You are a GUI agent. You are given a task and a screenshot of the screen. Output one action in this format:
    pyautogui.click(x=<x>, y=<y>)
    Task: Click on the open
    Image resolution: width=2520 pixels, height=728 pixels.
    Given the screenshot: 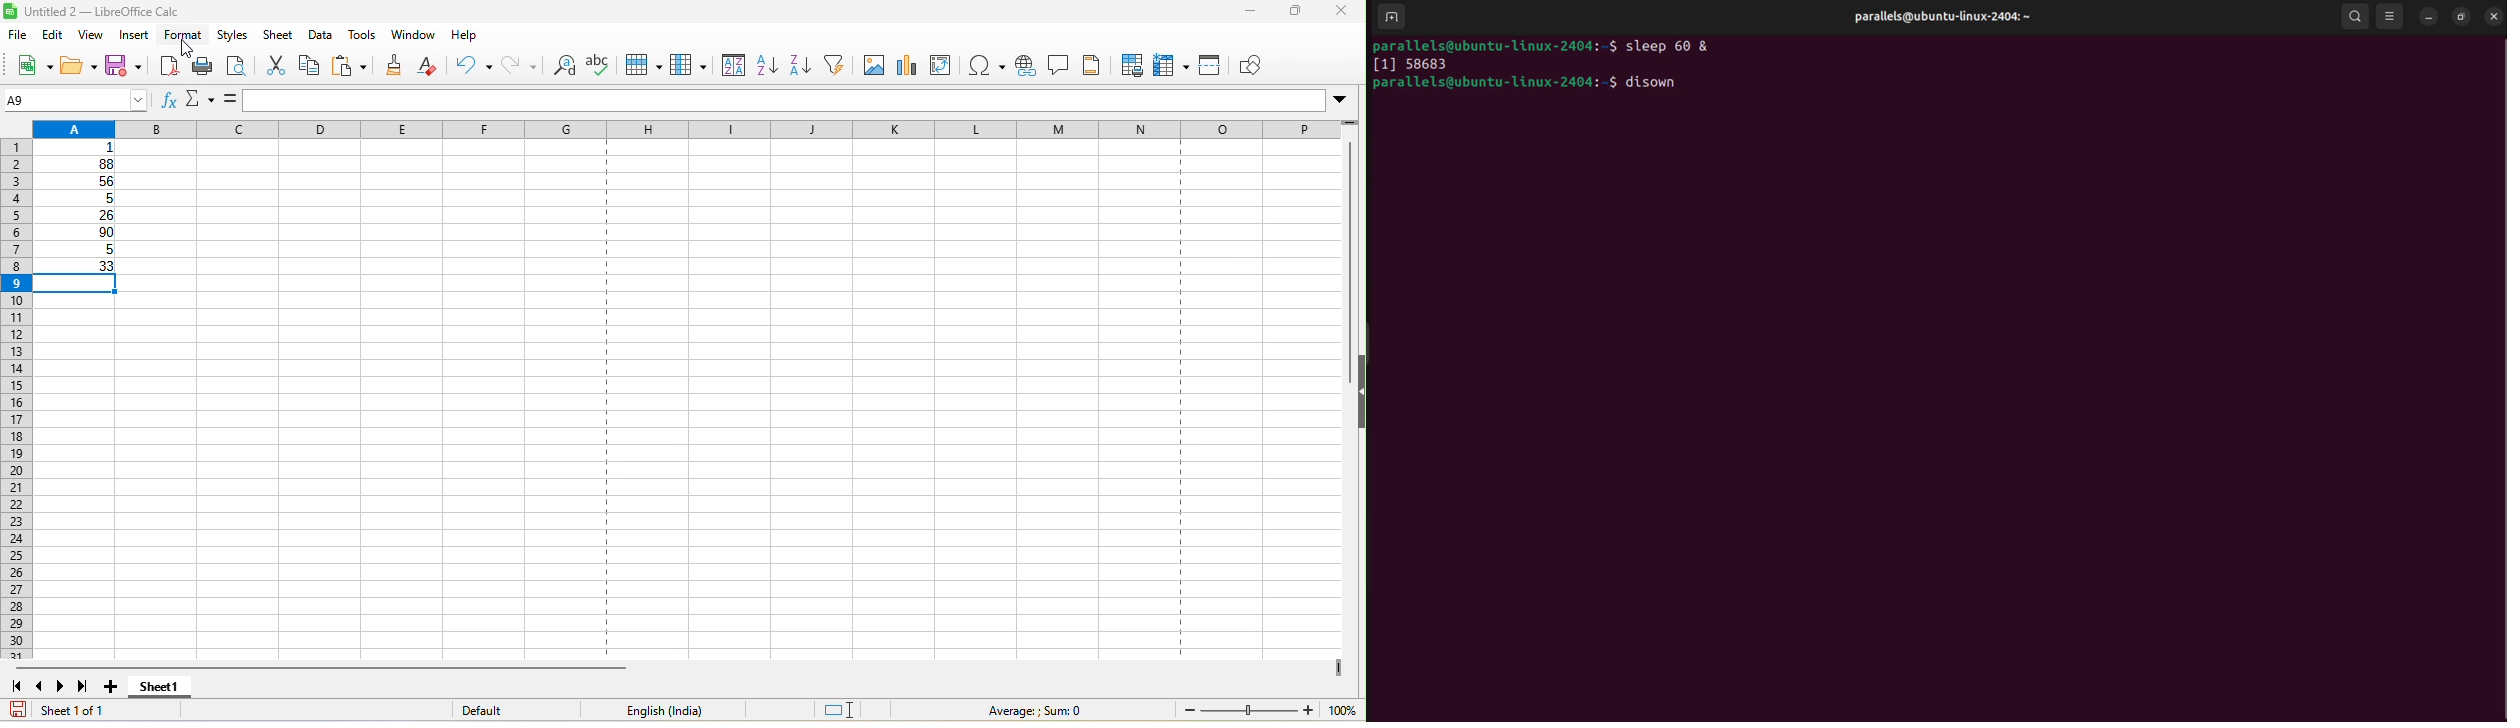 What is the action you would take?
    pyautogui.click(x=80, y=67)
    